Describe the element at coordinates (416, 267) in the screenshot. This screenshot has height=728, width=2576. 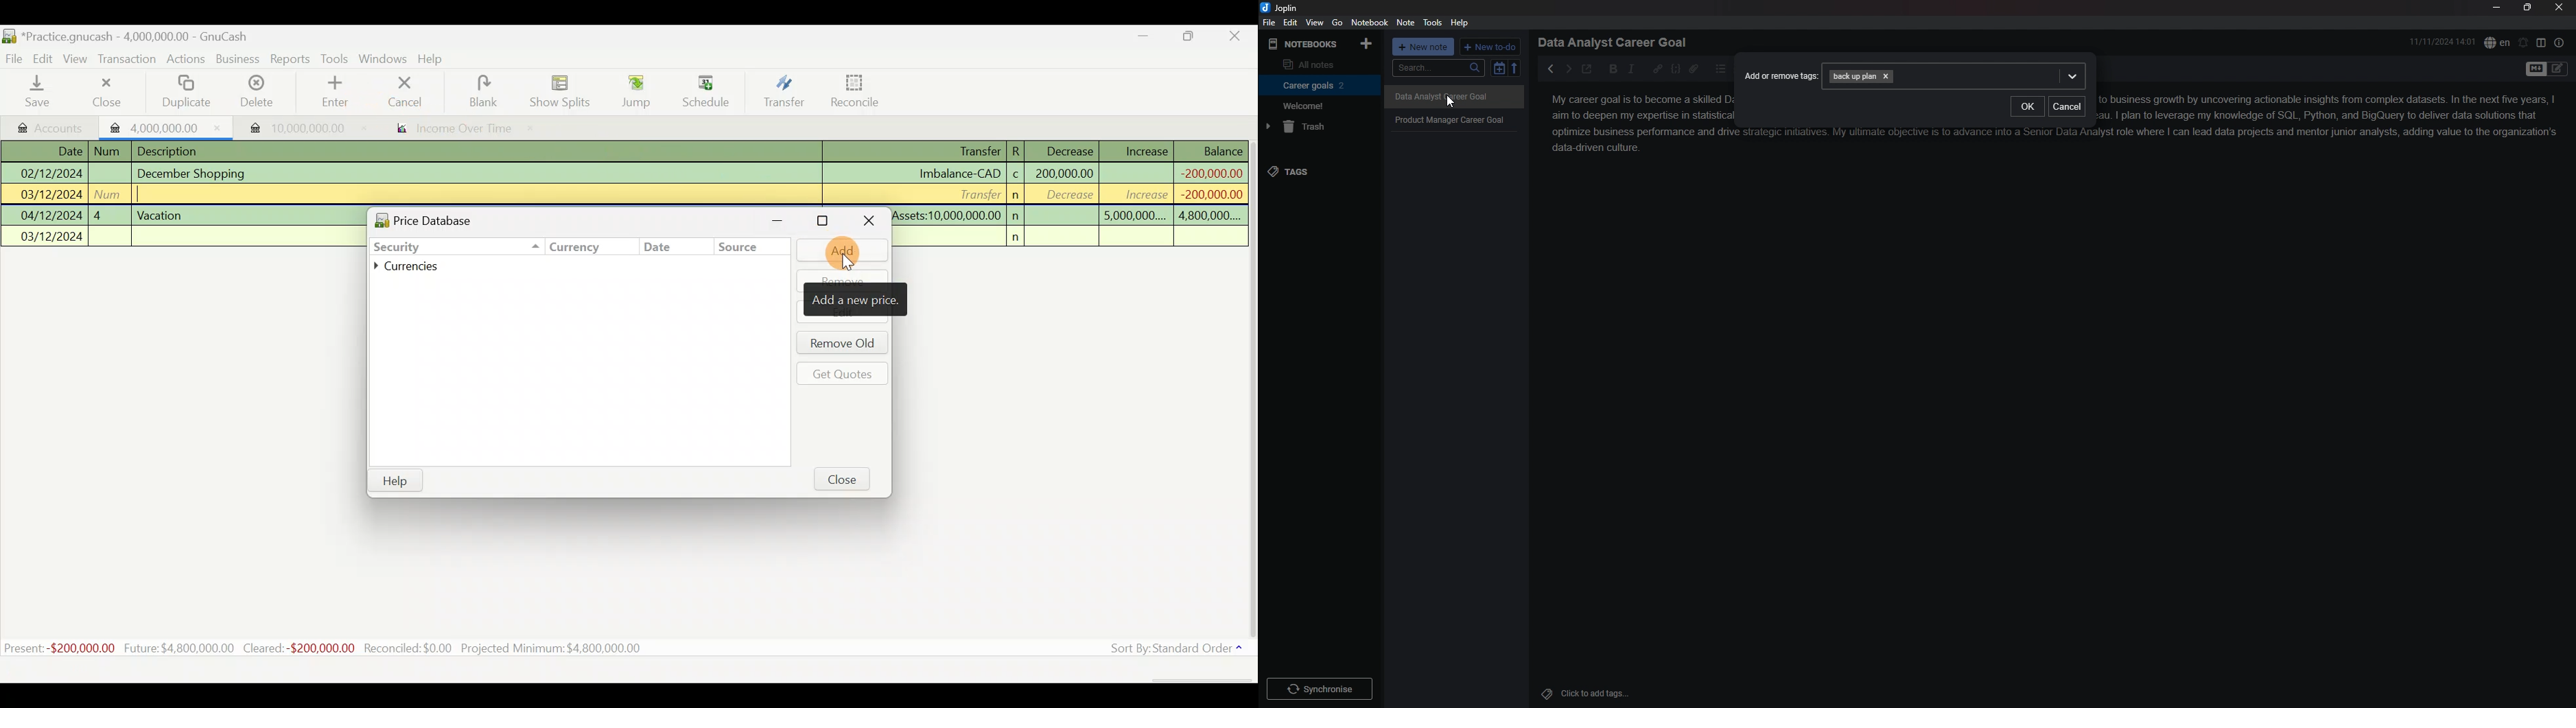
I see `Currencies` at that location.